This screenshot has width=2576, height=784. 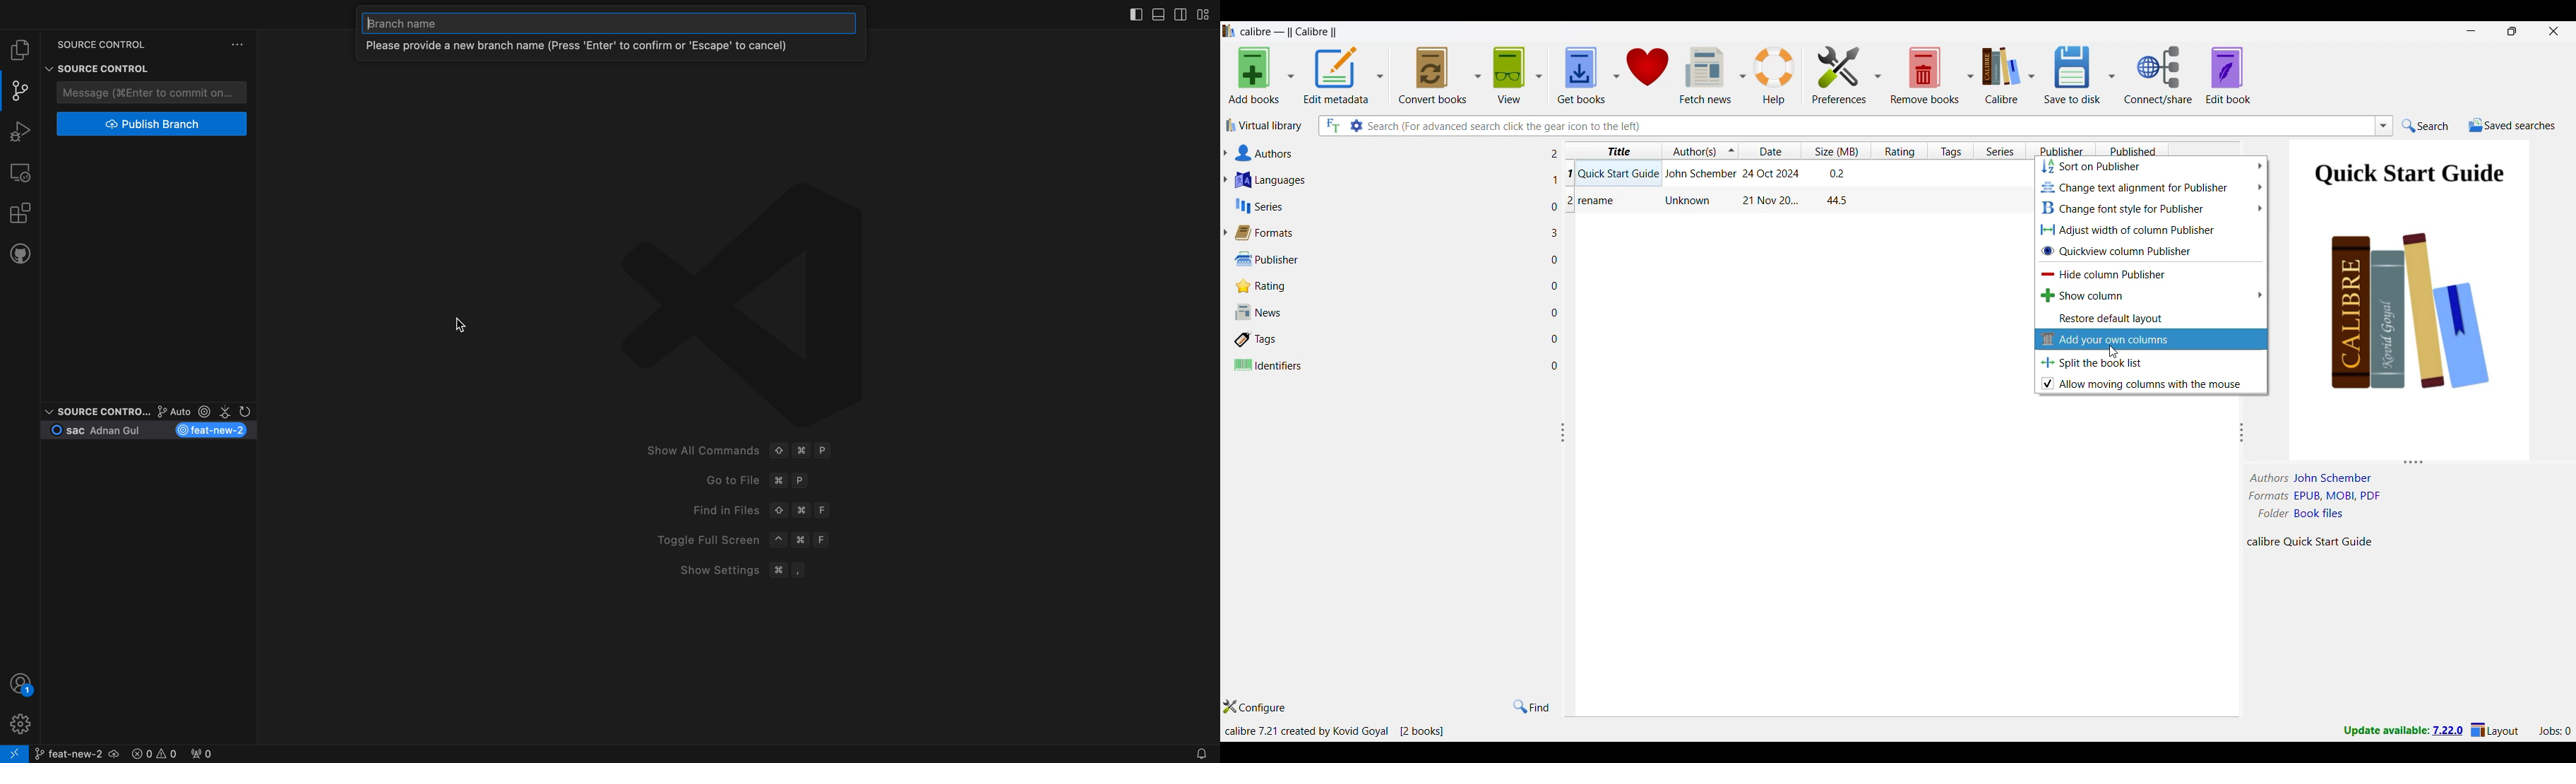 I want to click on Toggle Full Screen, so click(x=701, y=540).